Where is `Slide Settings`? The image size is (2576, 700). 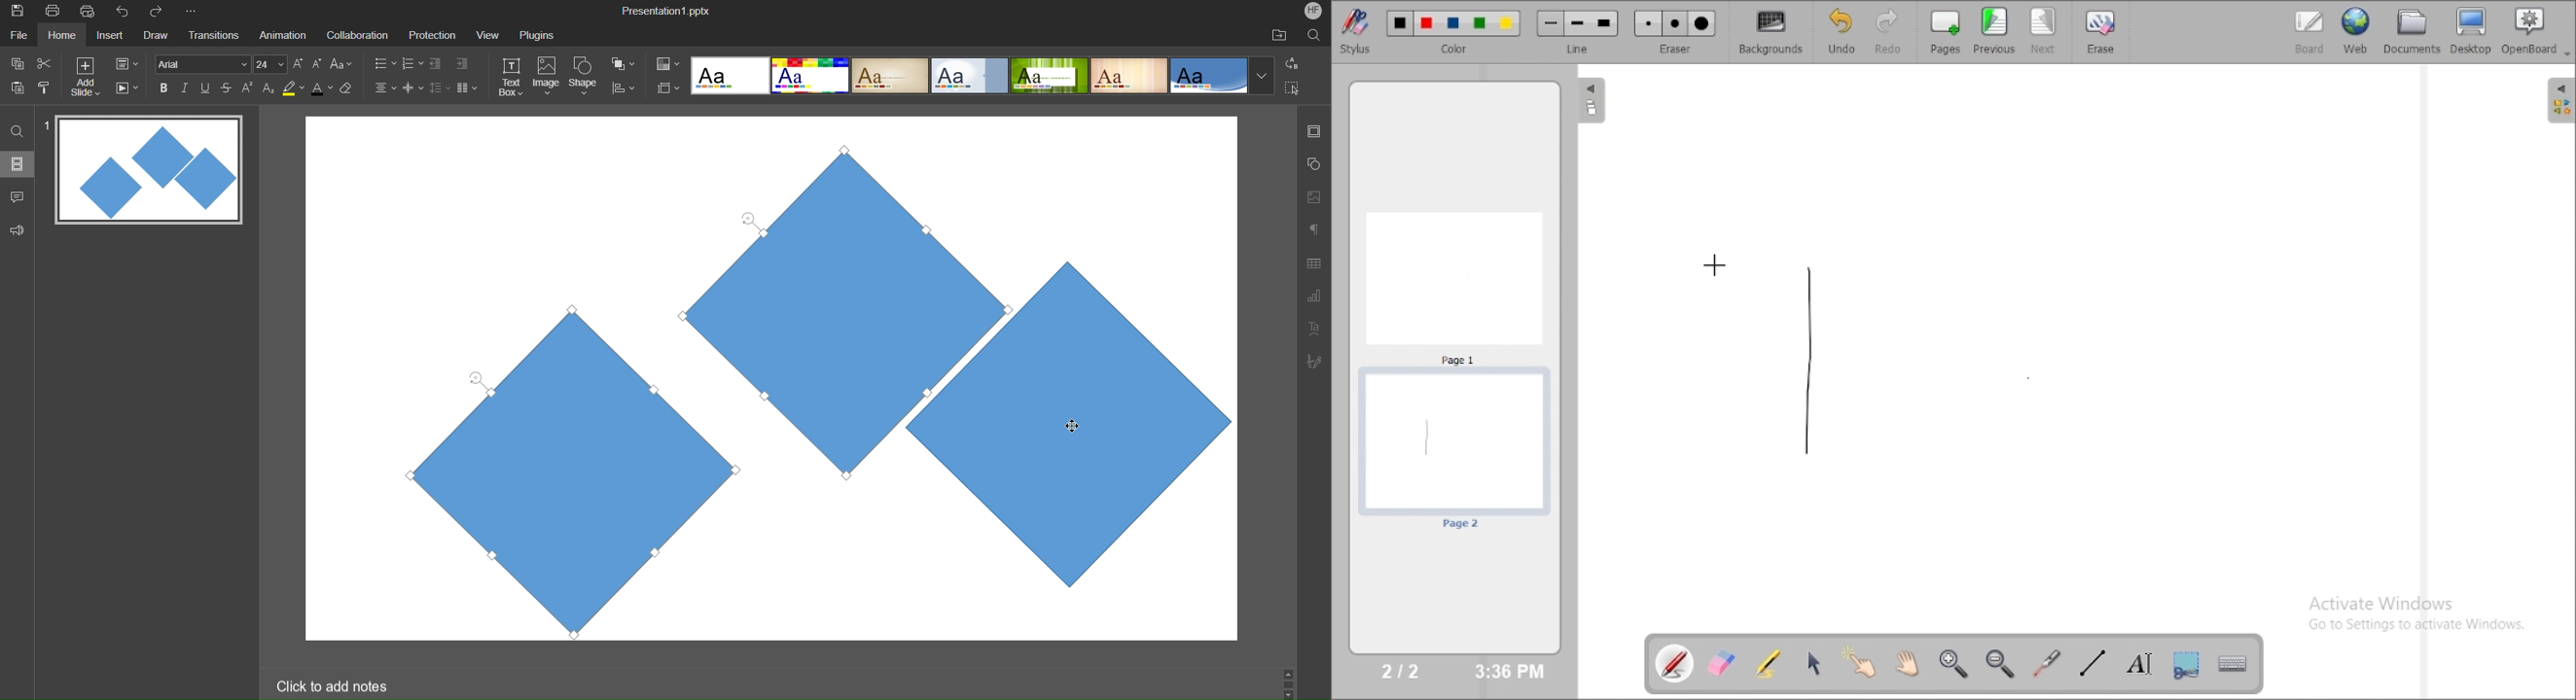 Slide Settings is located at coordinates (1313, 131).